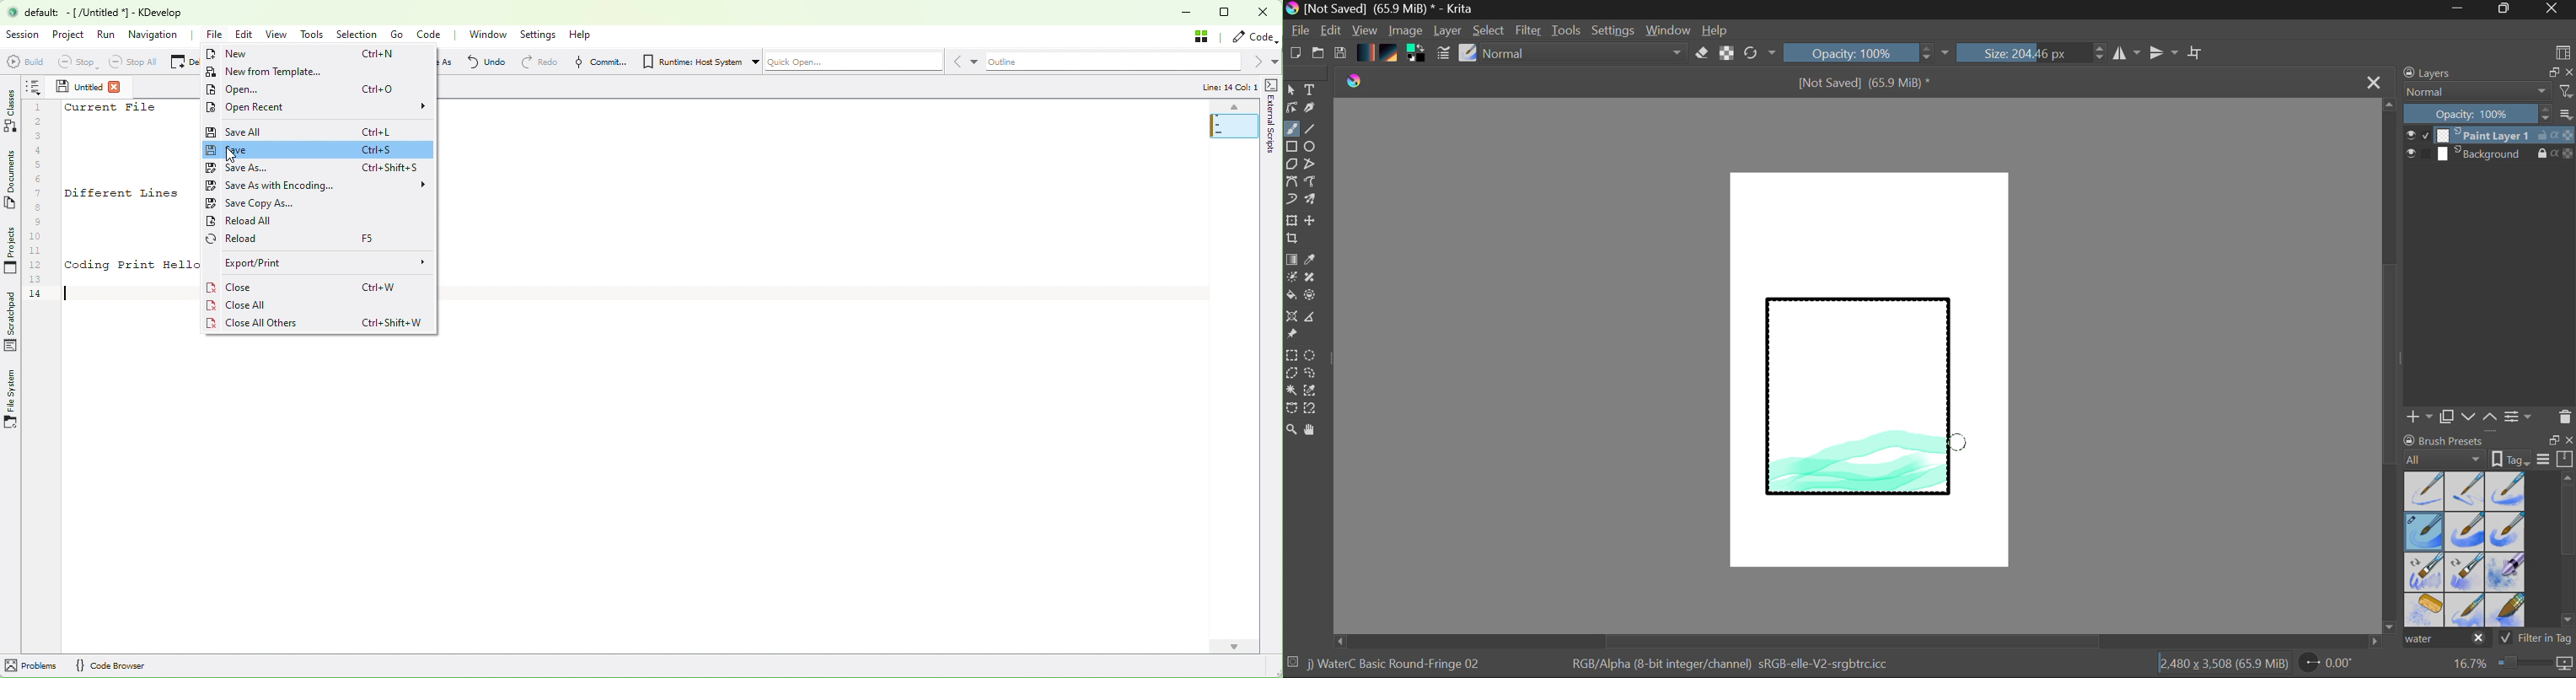  What do you see at coordinates (2470, 417) in the screenshot?
I see `Move Layer Down` at bounding box center [2470, 417].